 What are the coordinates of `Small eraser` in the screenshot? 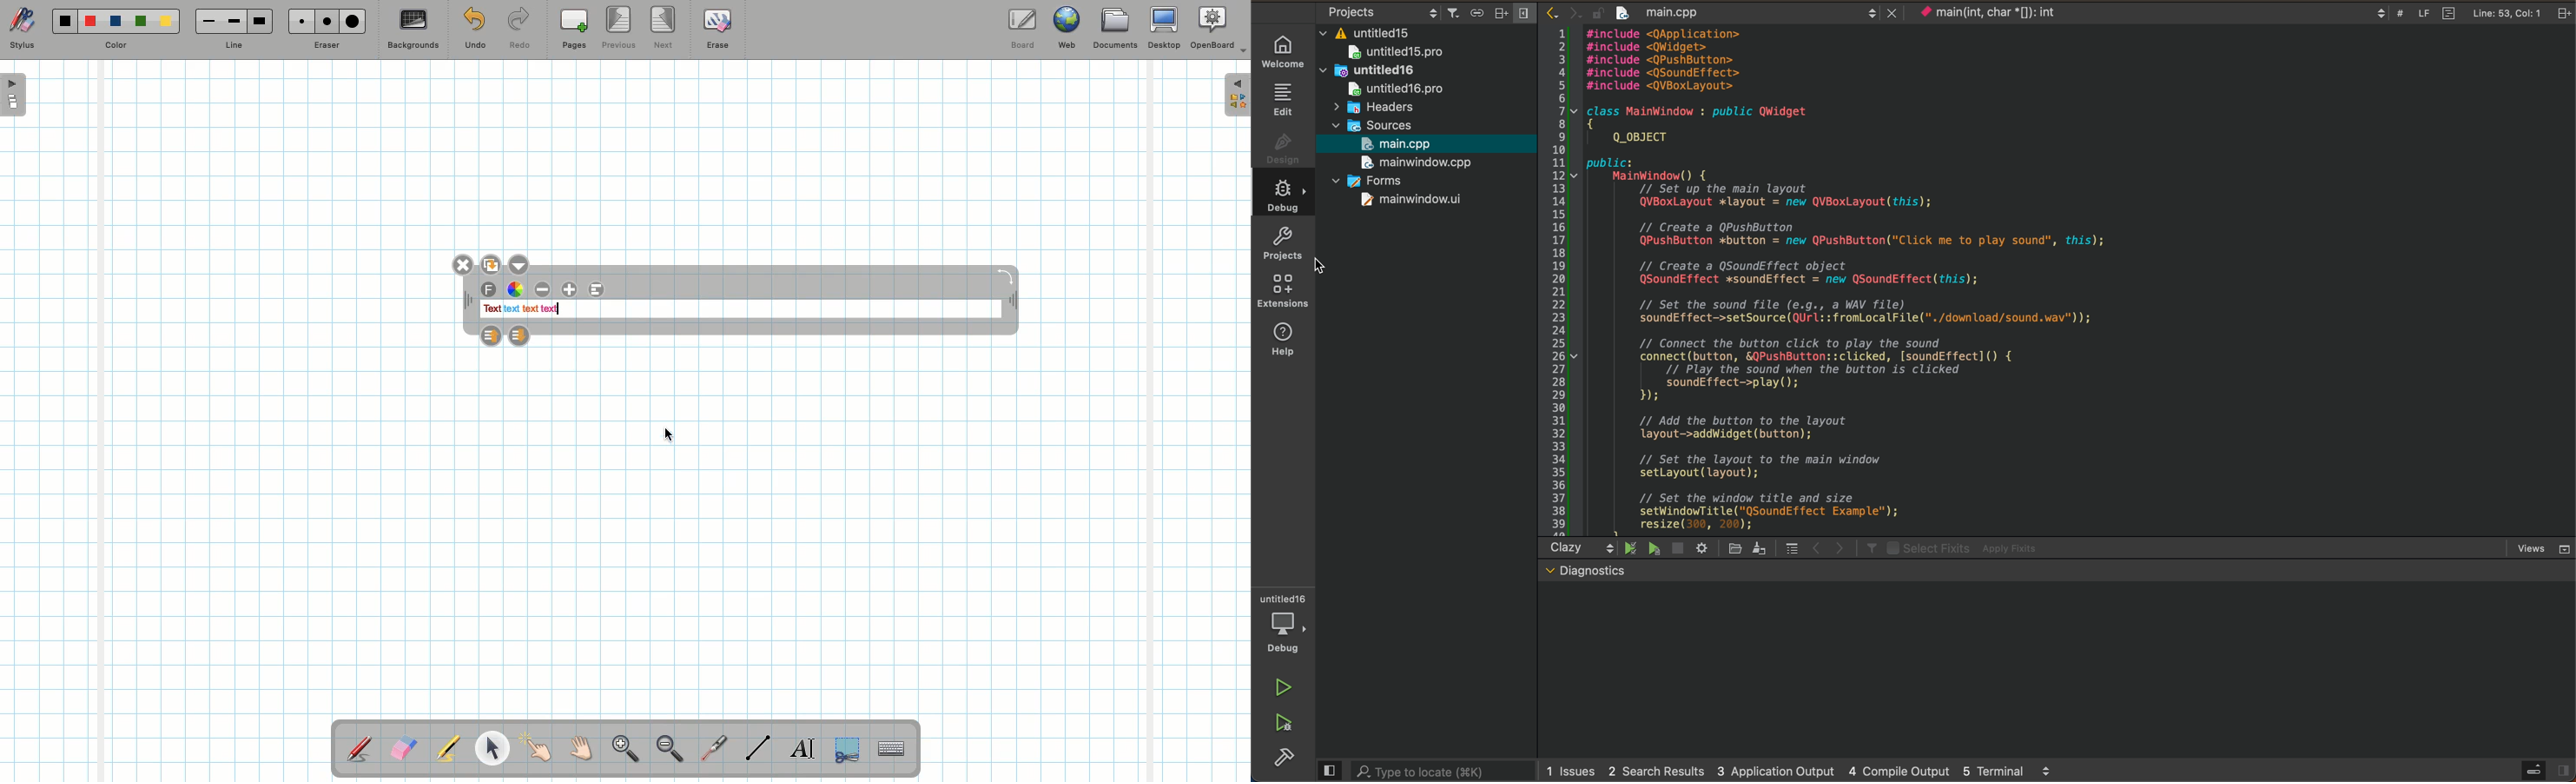 It's located at (297, 21).